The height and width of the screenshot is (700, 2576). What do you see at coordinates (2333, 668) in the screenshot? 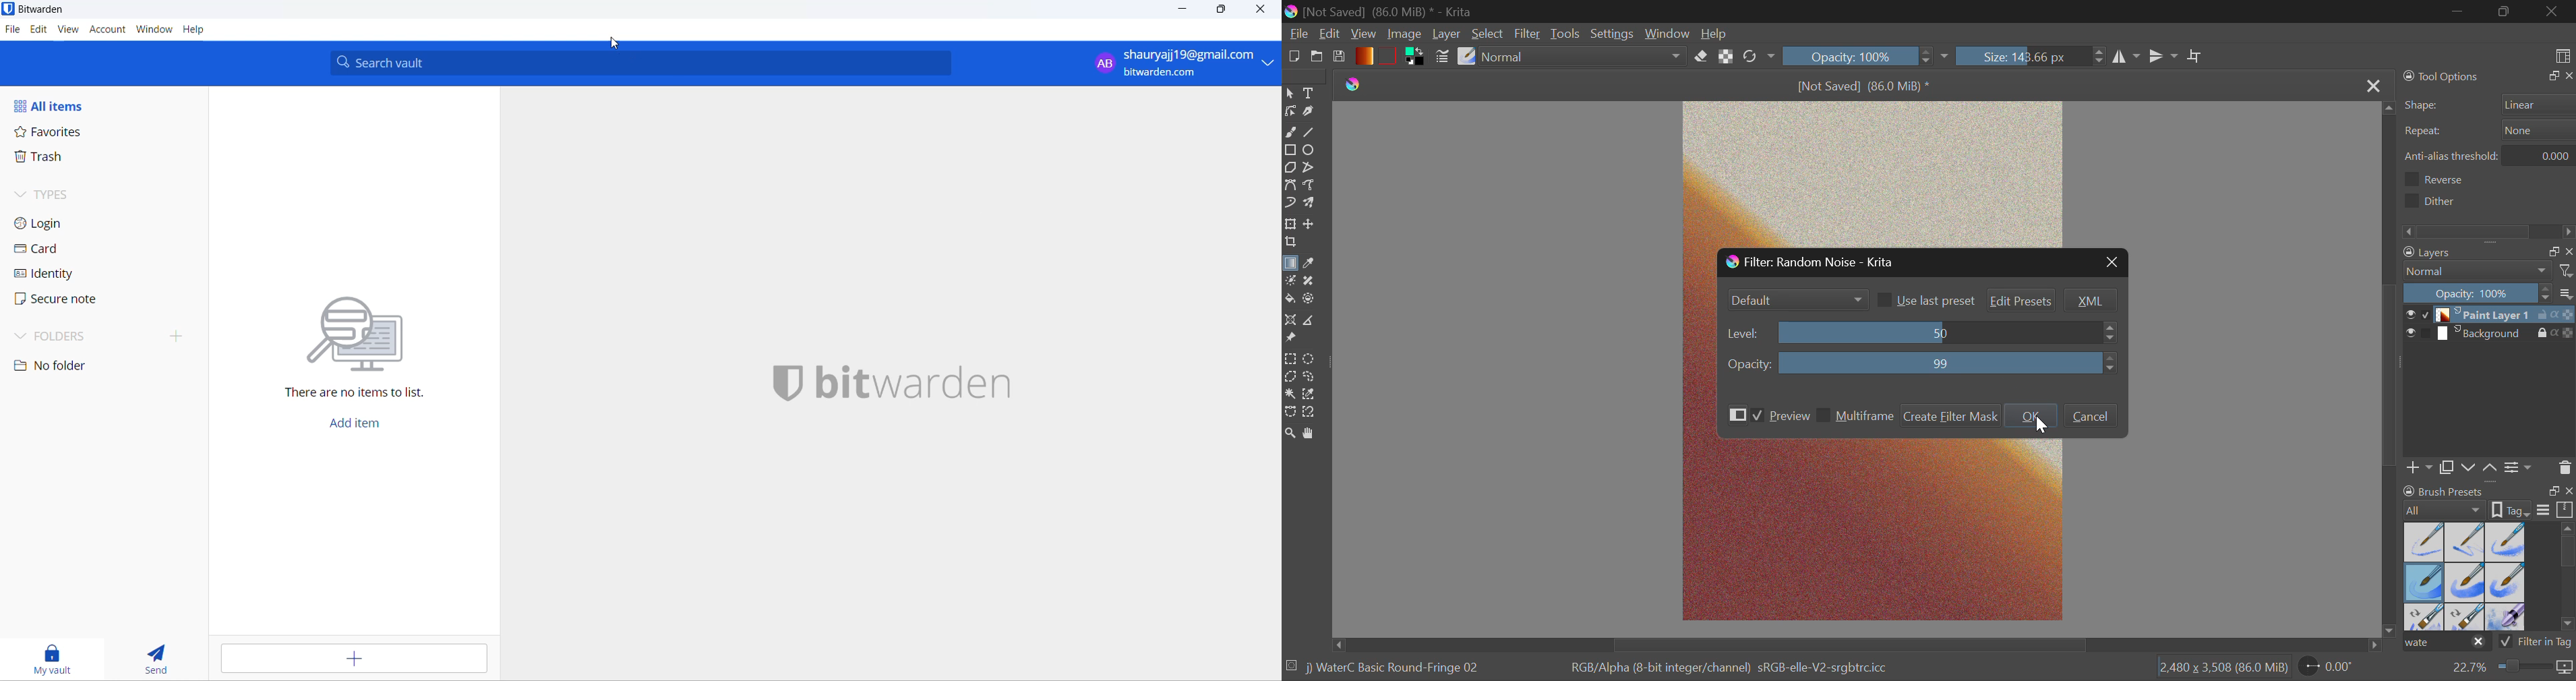
I see `Page Rotation` at bounding box center [2333, 668].